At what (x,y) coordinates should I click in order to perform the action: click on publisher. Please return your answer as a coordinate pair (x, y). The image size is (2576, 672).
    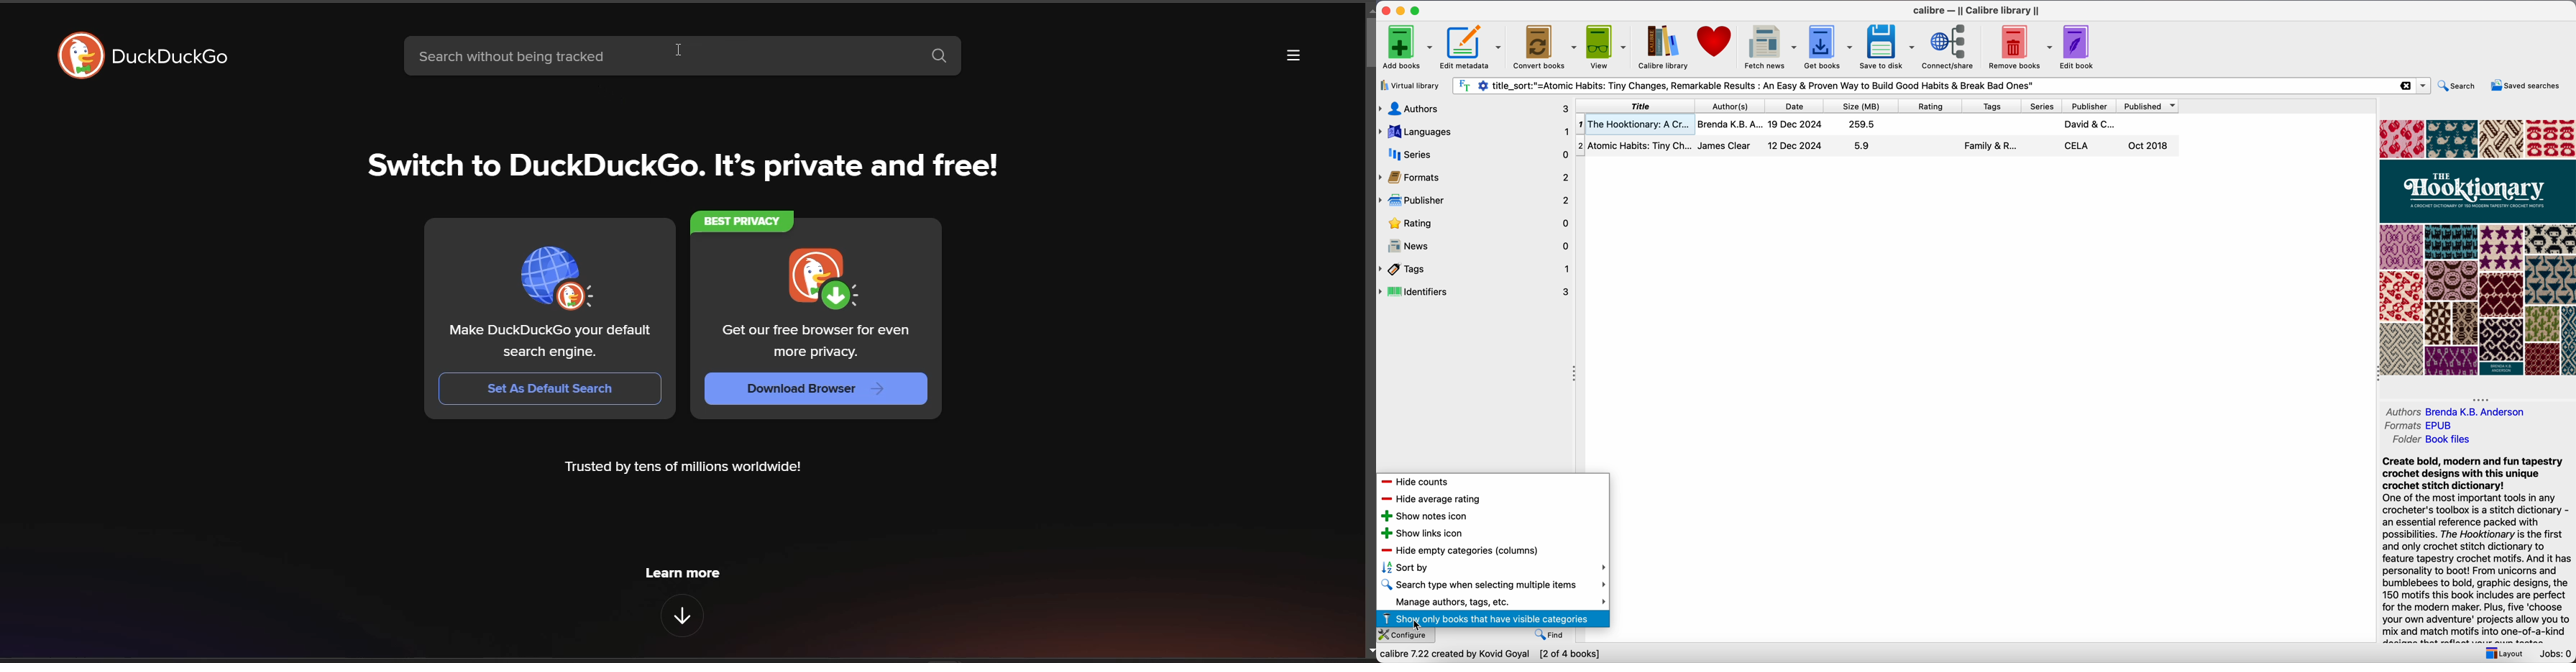
    Looking at the image, I should click on (2092, 105).